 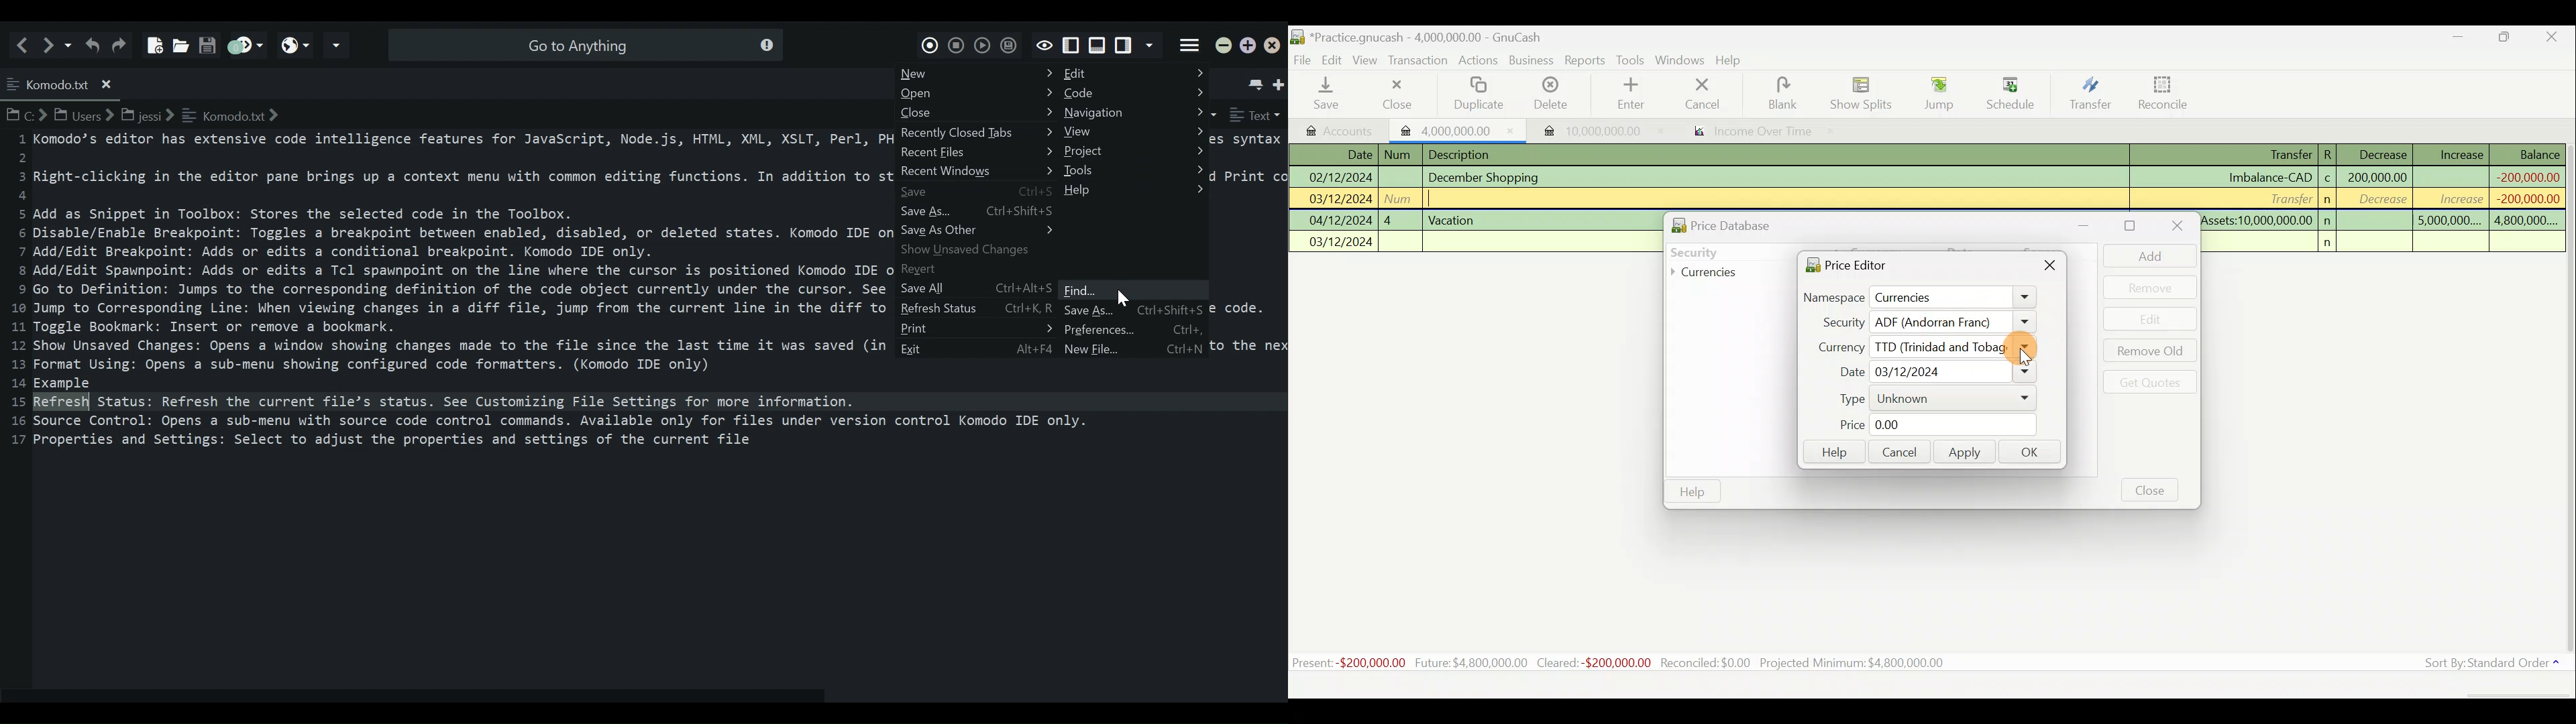 I want to click on Security, so click(x=1836, y=322).